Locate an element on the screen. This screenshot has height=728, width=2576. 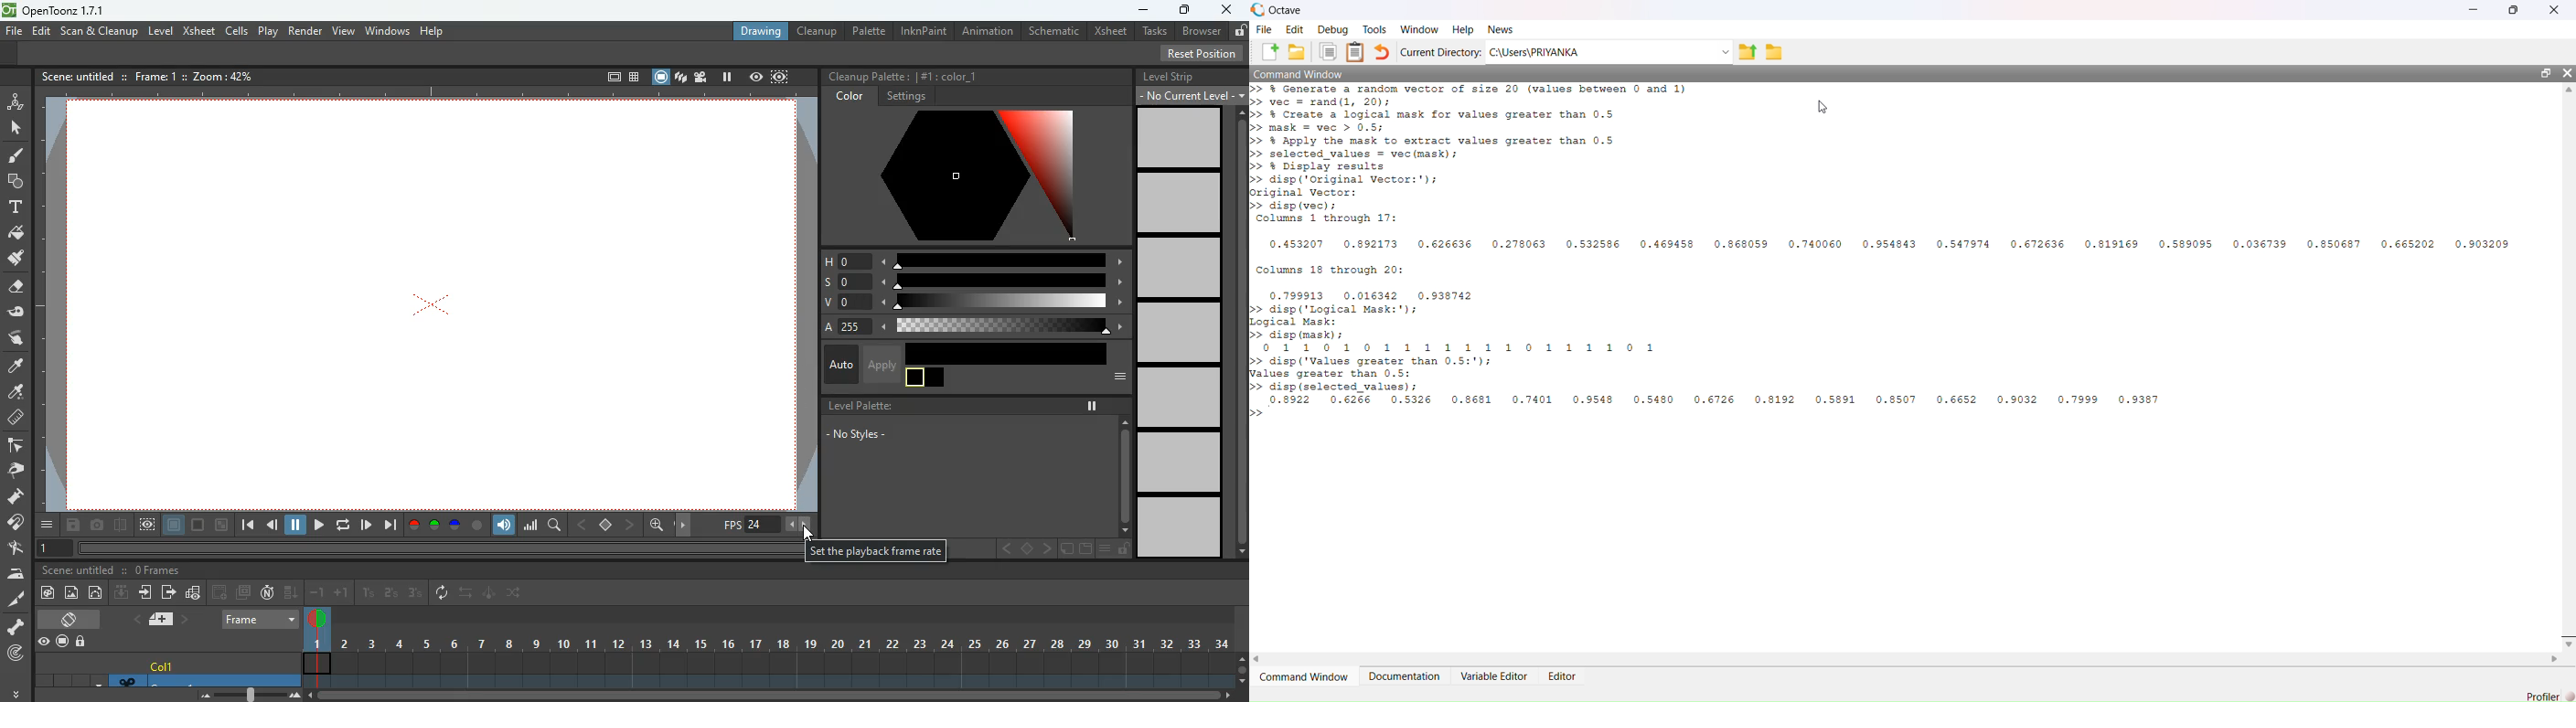
move is located at coordinates (685, 525).